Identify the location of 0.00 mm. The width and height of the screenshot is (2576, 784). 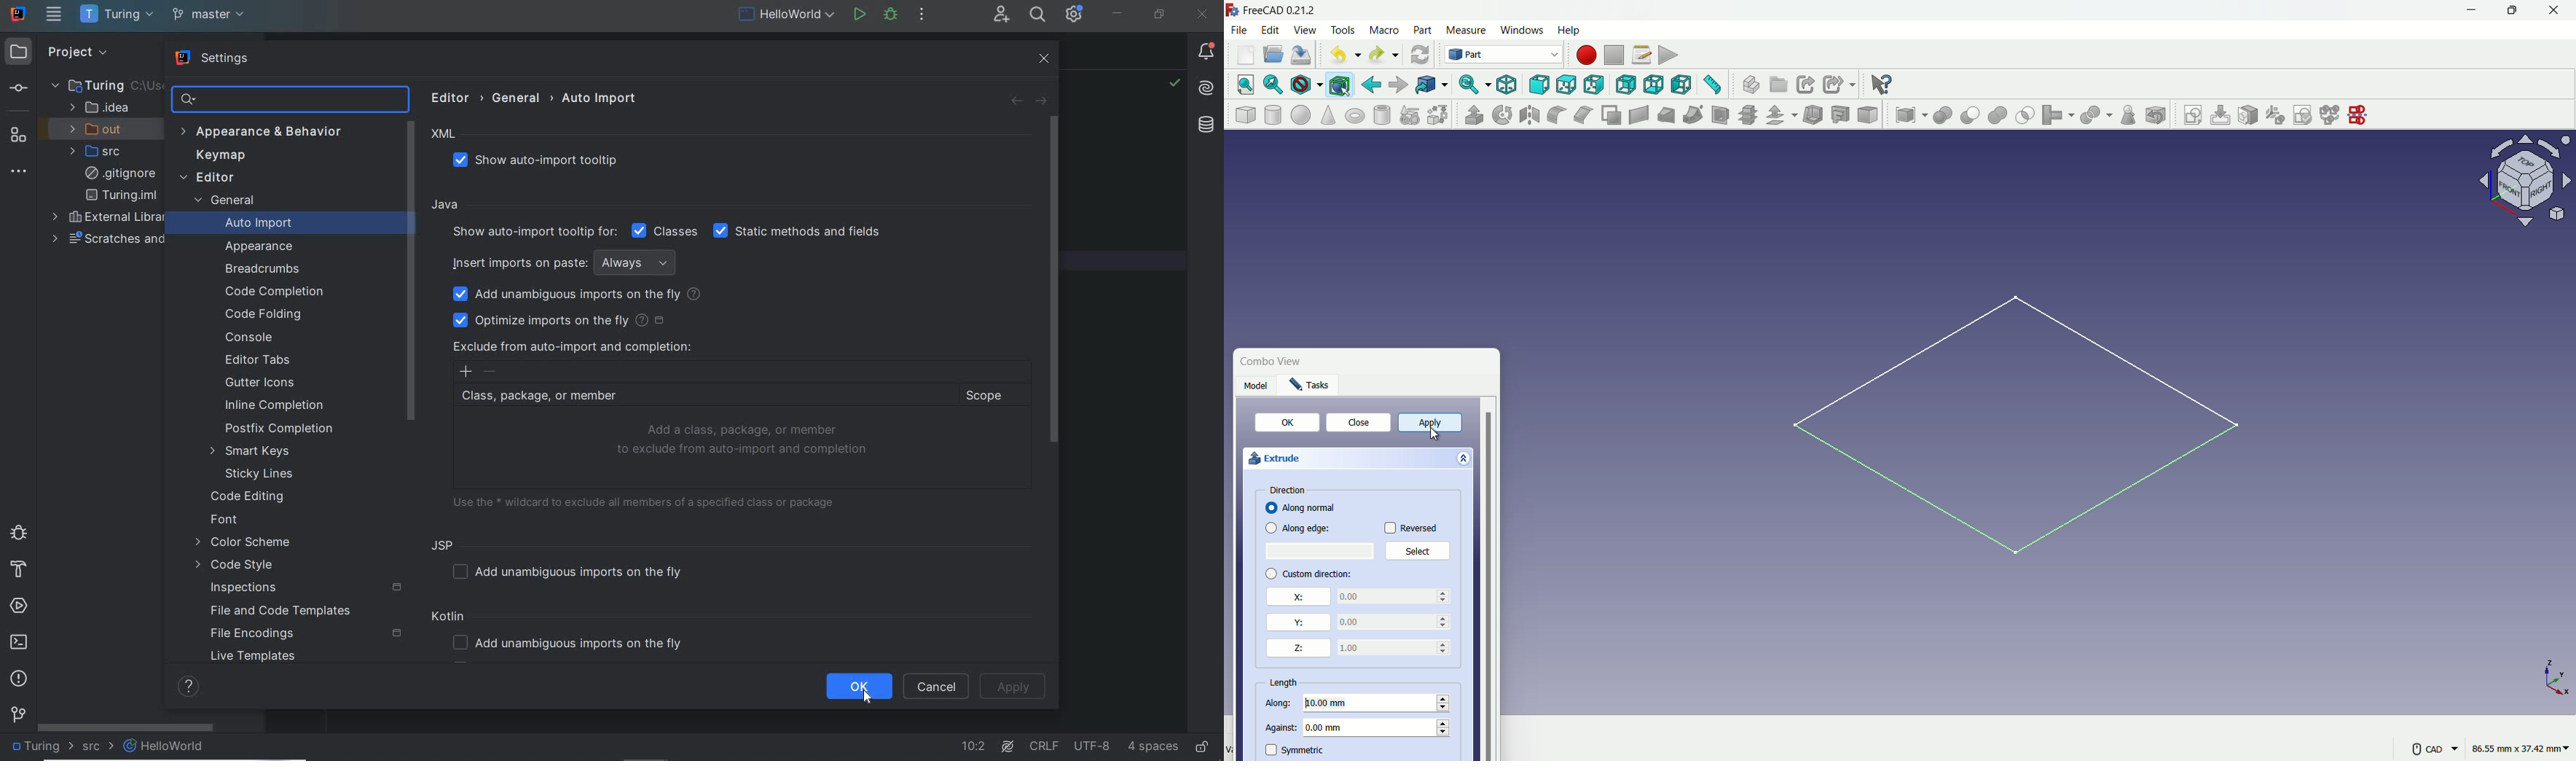
(1376, 728).